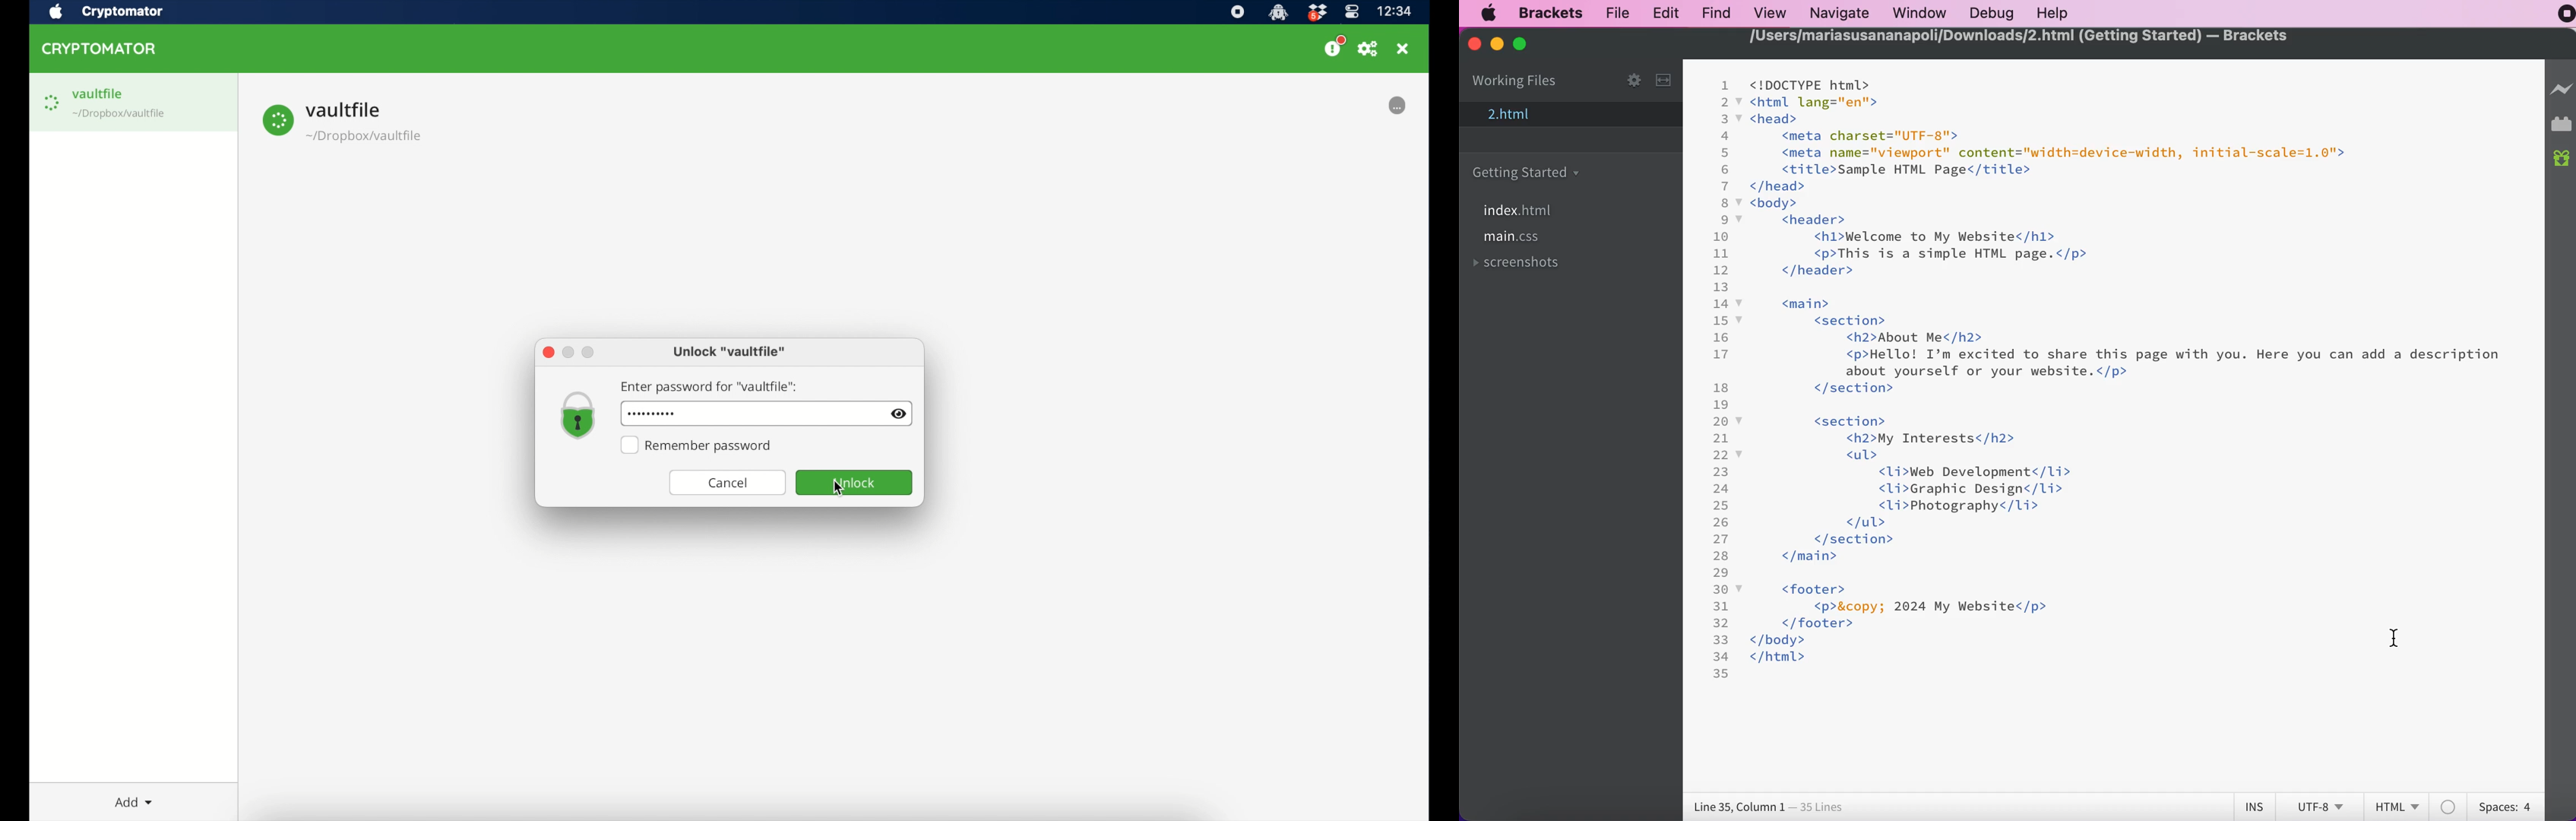  I want to click on 18, so click(1722, 387).